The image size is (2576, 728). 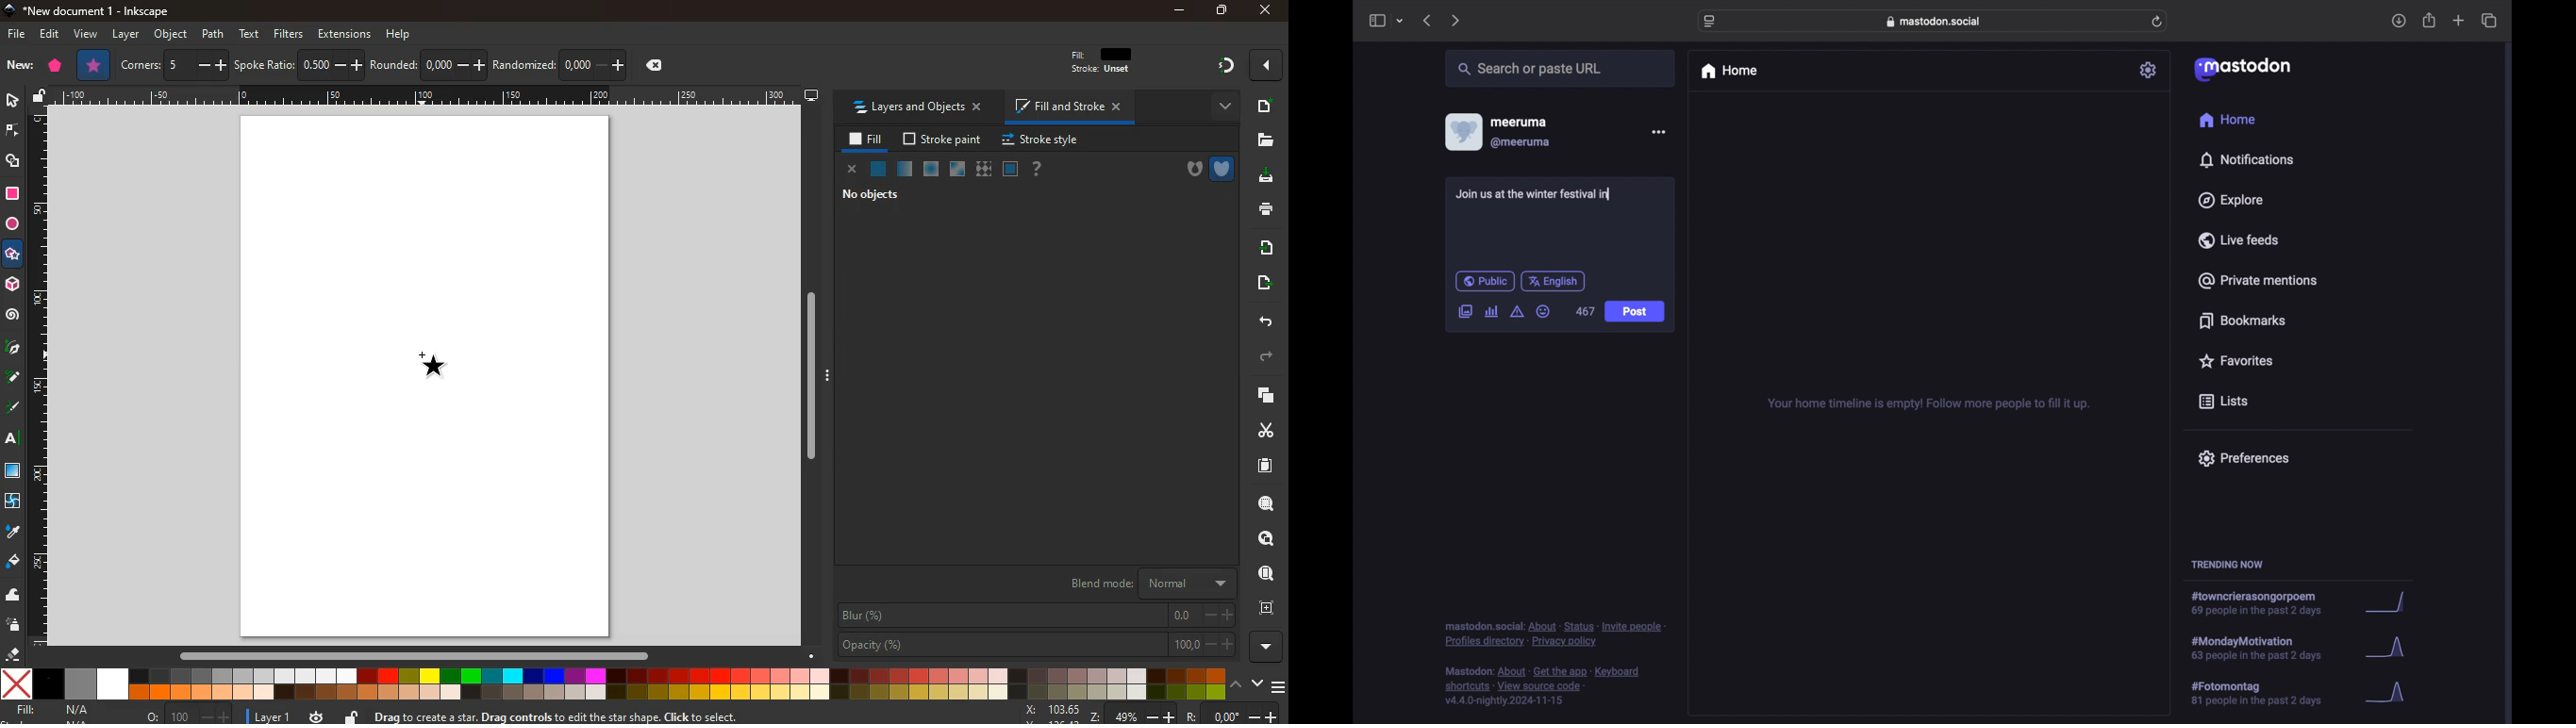 I want to click on frame, so click(x=1267, y=609).